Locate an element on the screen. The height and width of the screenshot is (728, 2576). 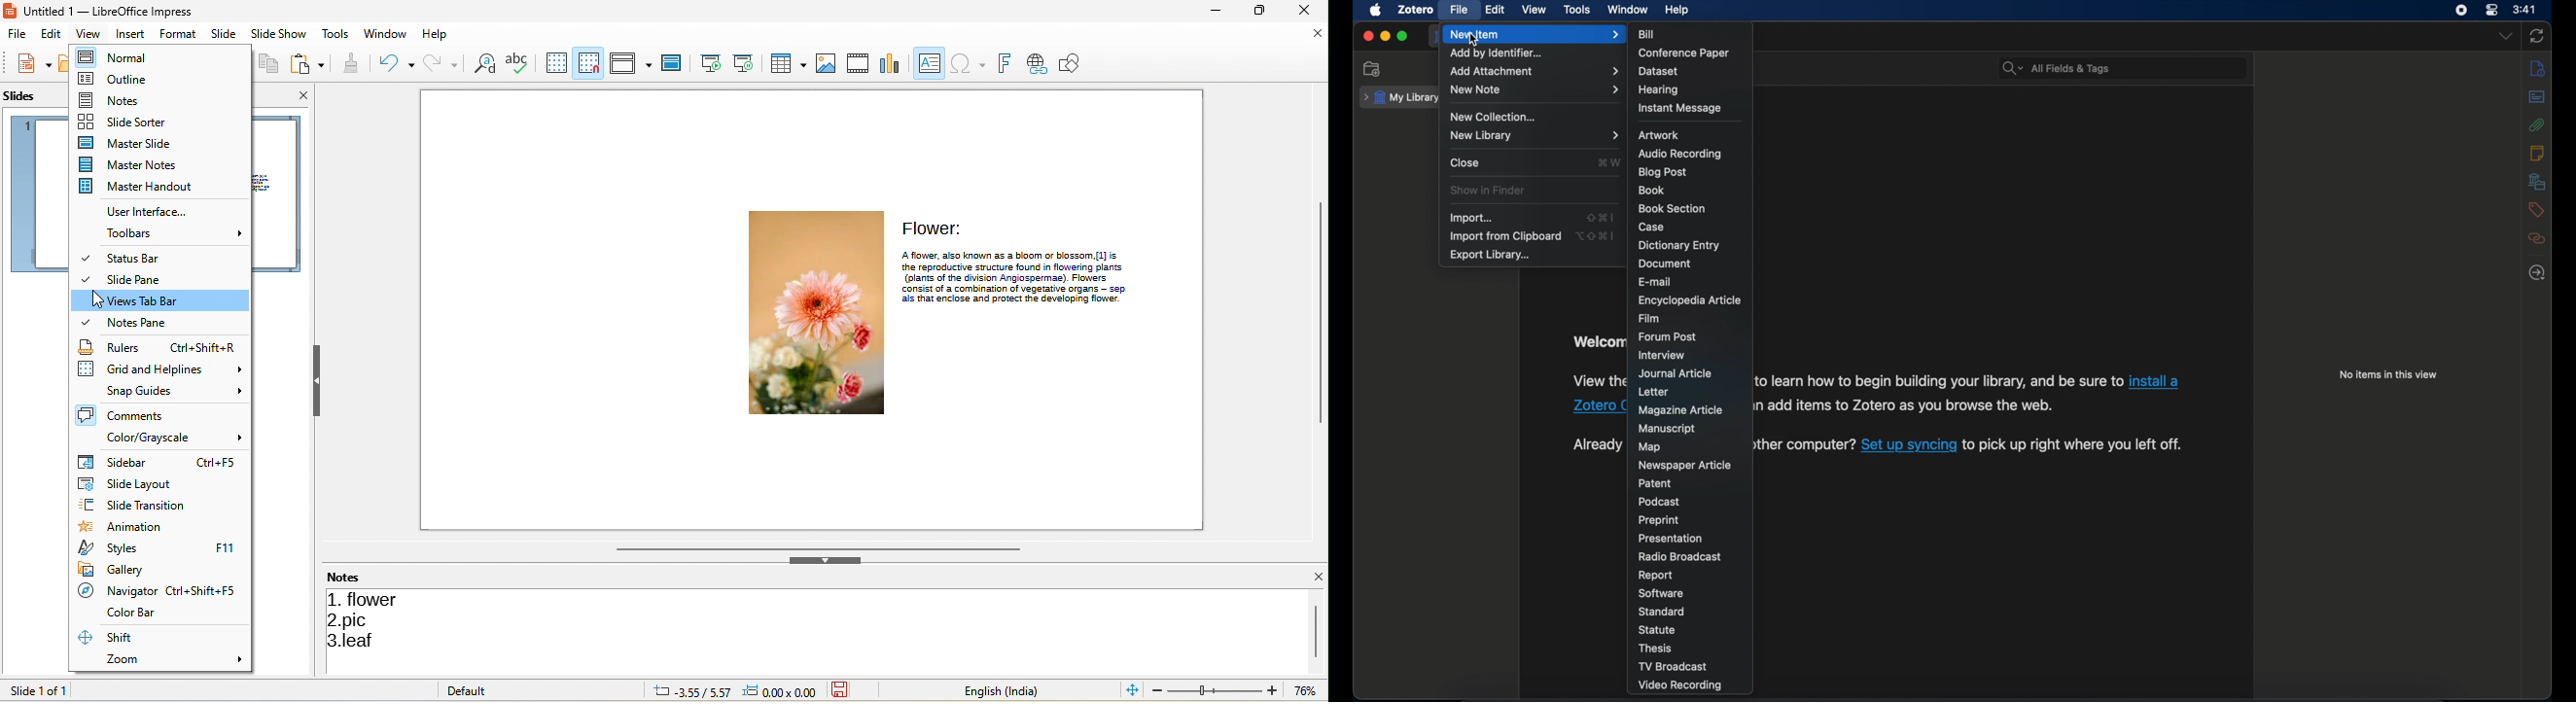
new collection is located at coordinates (1373, 69).